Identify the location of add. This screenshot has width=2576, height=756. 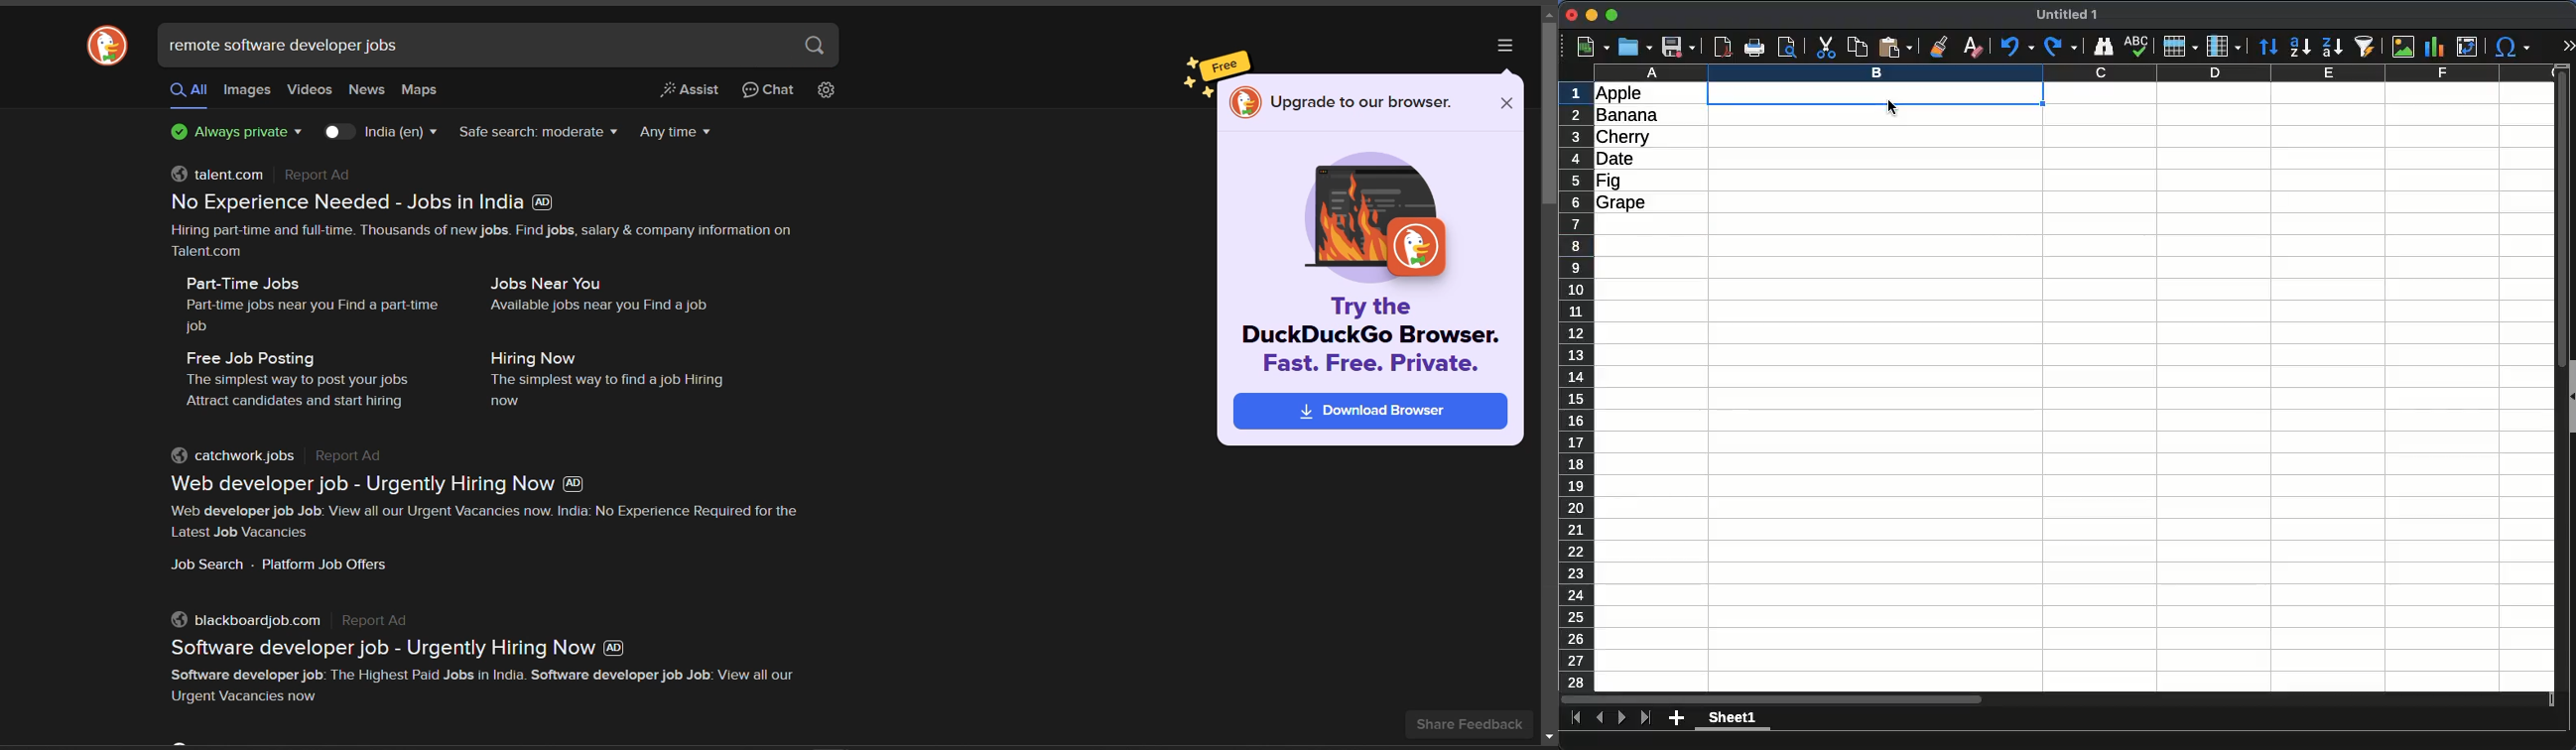
(1676, 718).